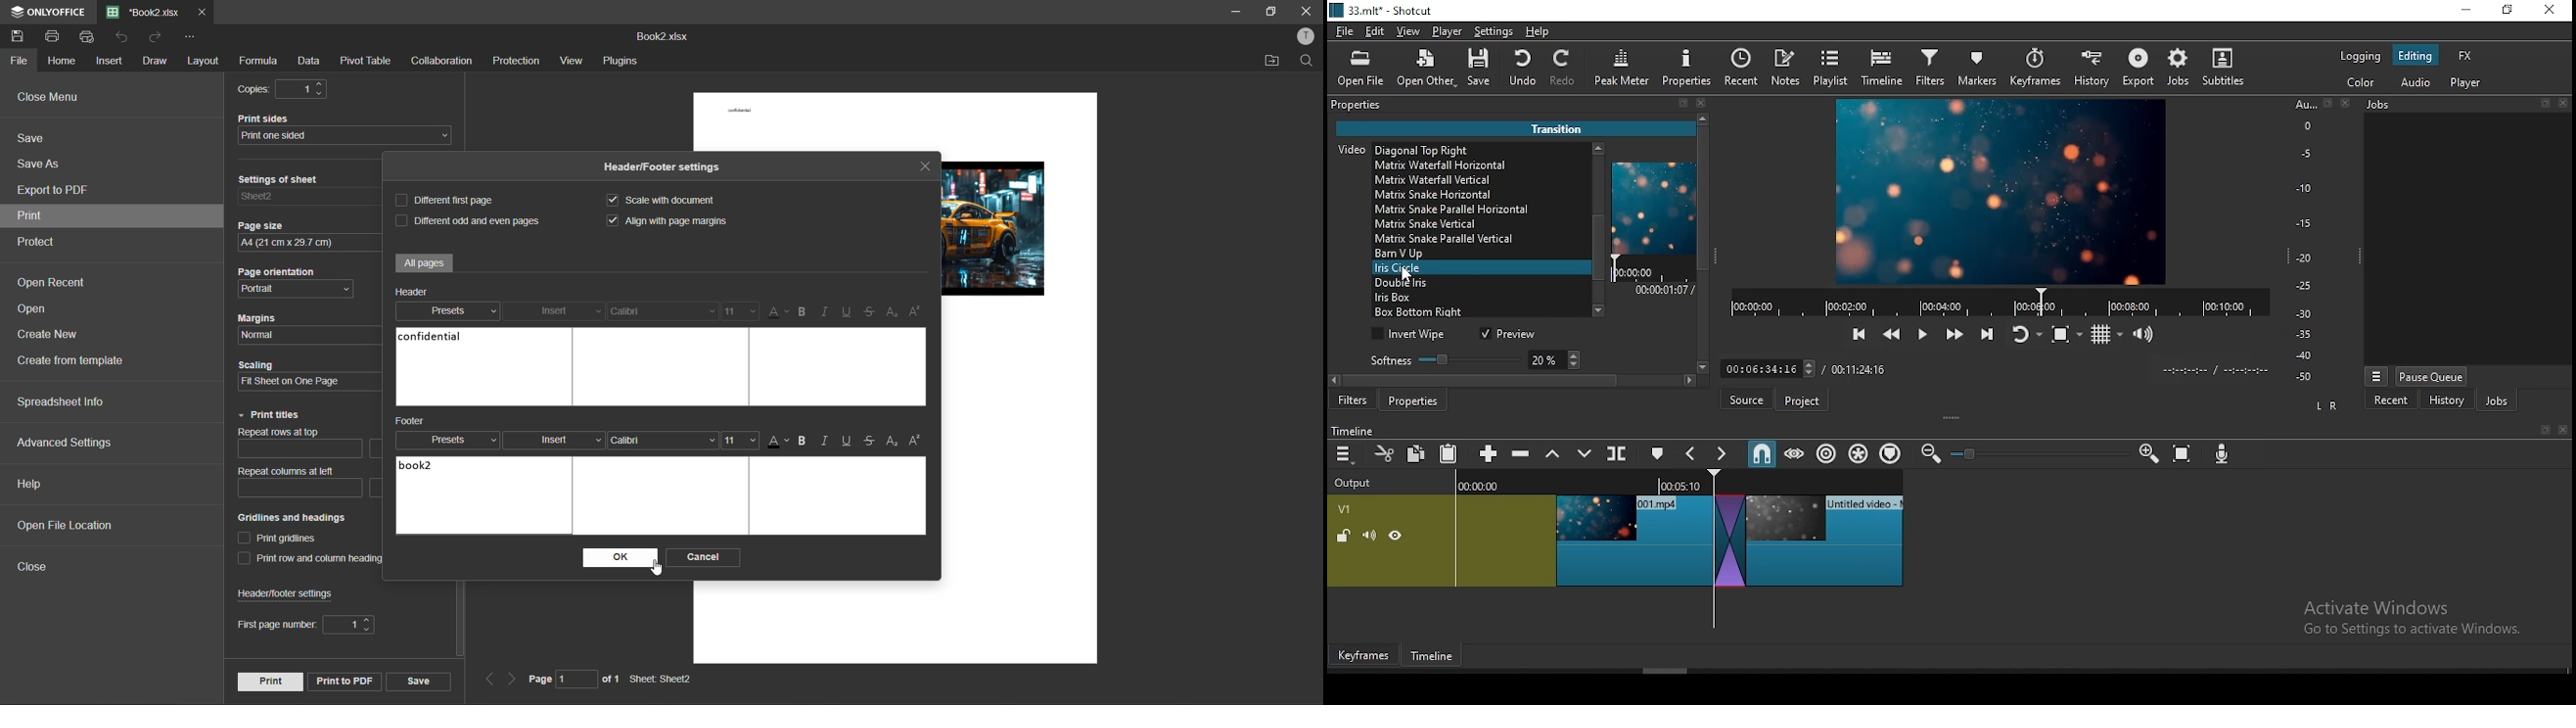  I want to click on close menu, so click(52, 97).